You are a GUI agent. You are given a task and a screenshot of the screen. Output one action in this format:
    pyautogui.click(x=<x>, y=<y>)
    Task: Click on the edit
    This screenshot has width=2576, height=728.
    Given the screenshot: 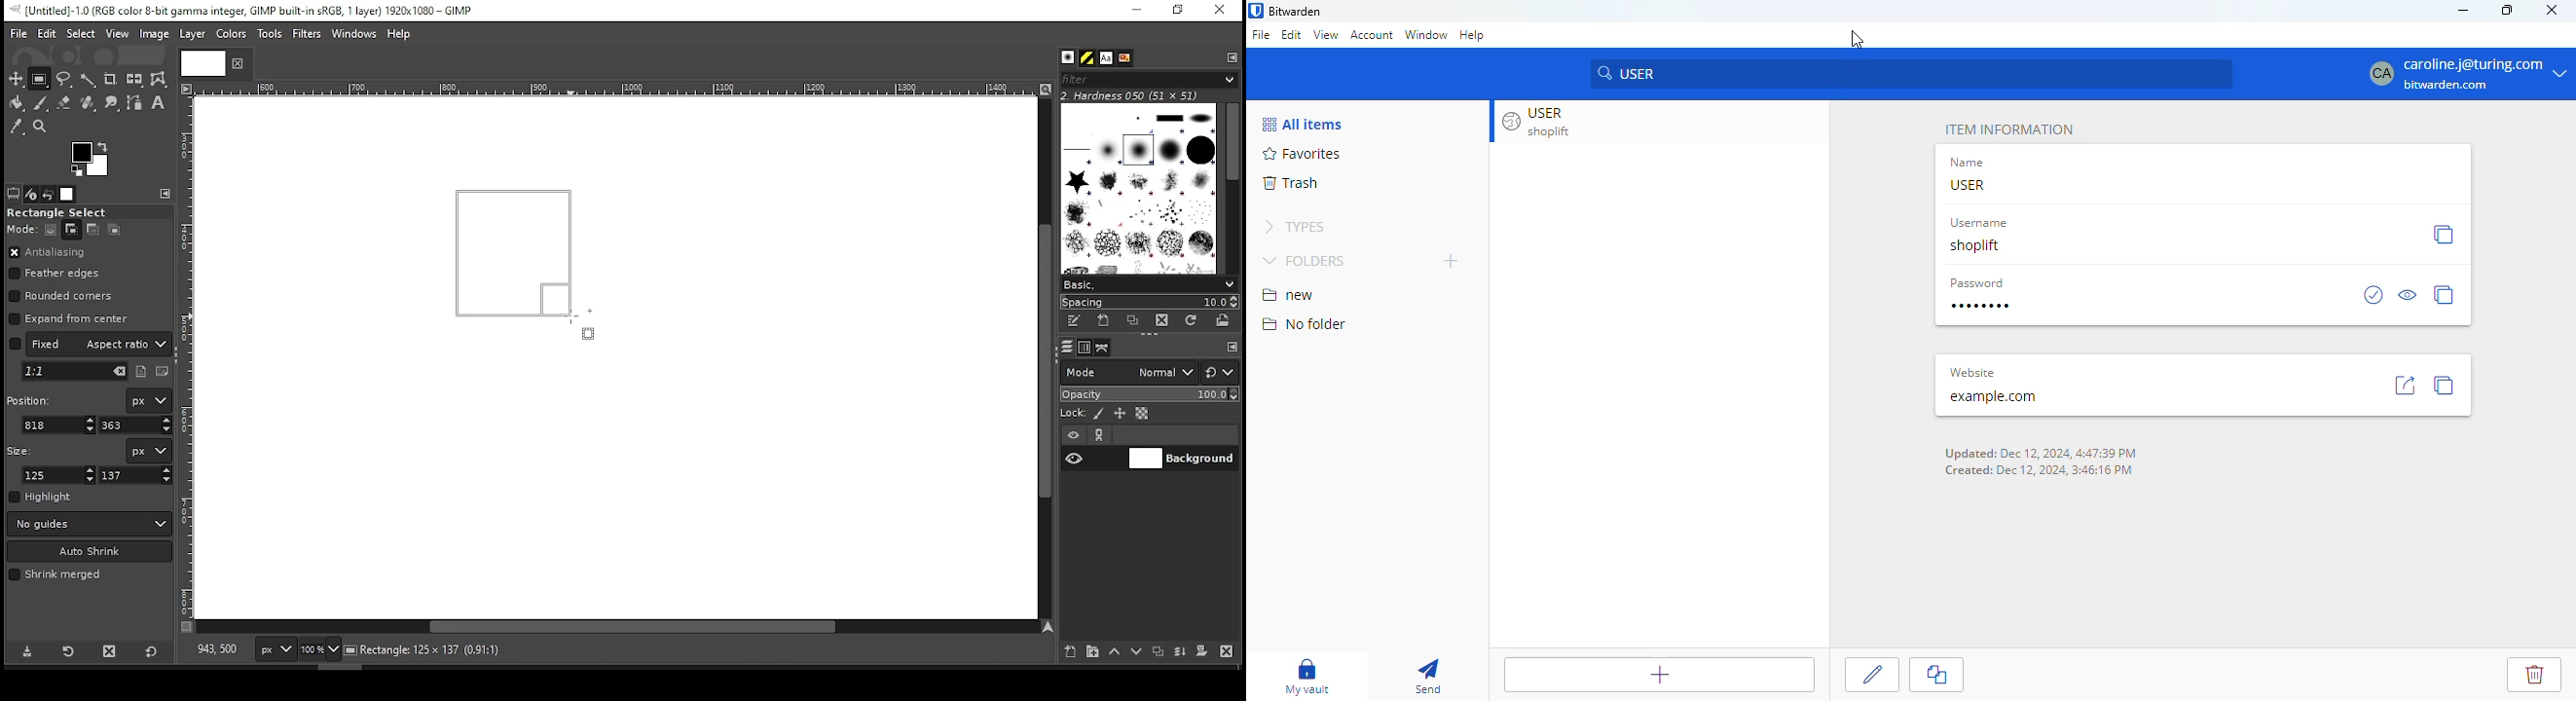 What is the action you would take?
    pyautogui.click(x=47, y=33)
    